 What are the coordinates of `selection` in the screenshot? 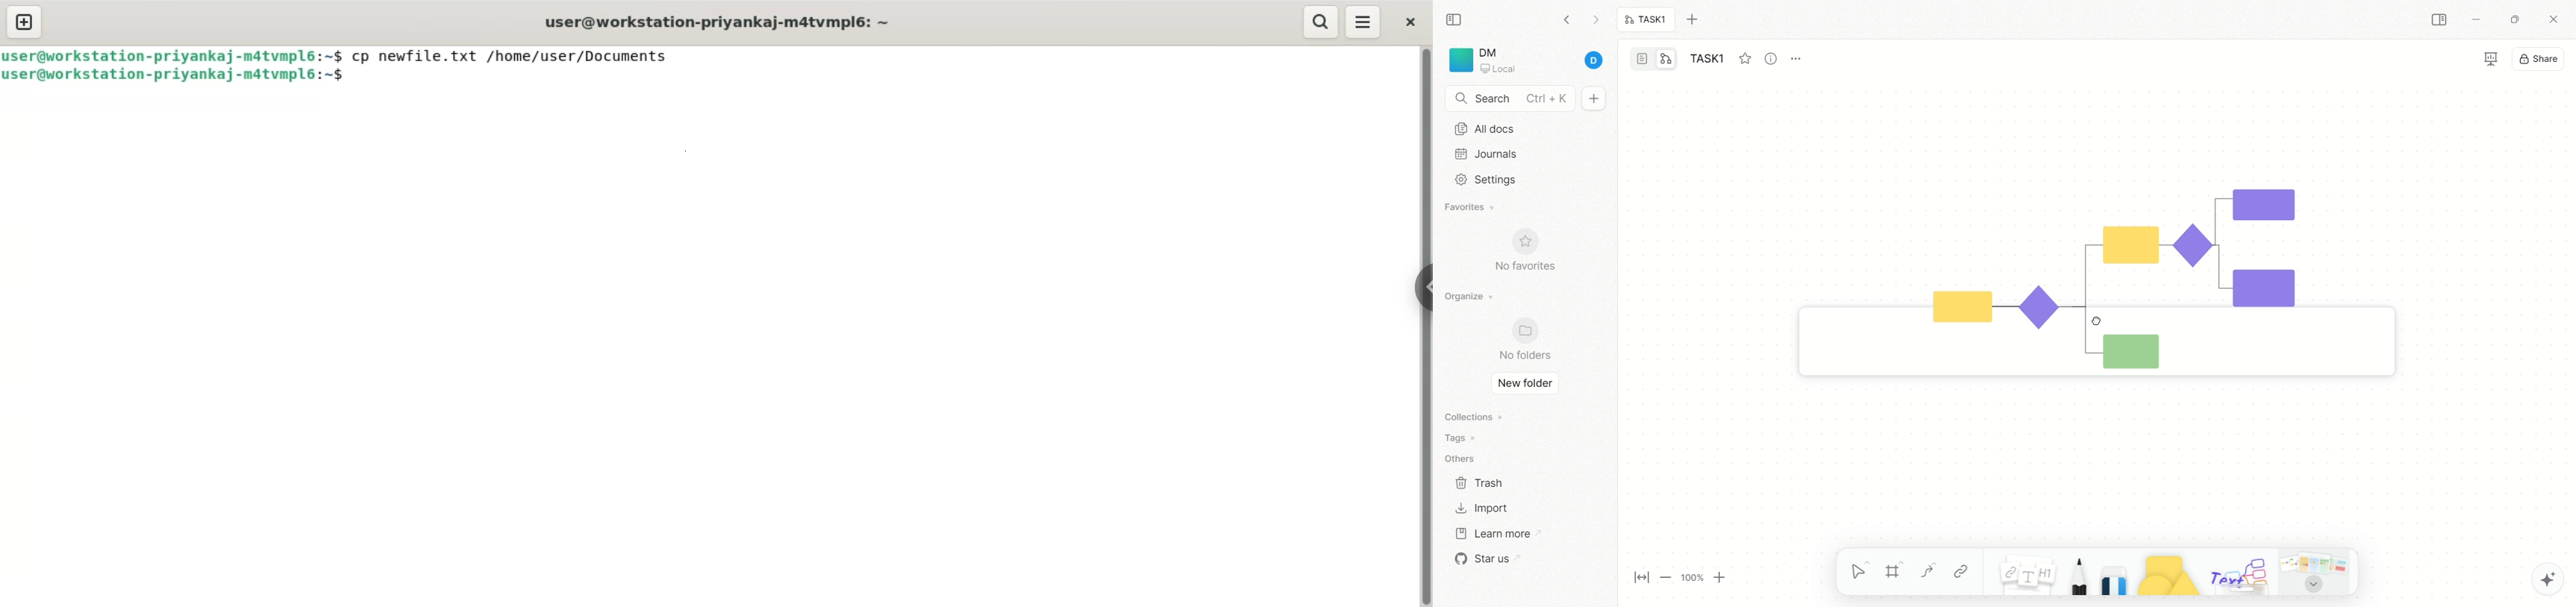 It's located at (1860, 573).